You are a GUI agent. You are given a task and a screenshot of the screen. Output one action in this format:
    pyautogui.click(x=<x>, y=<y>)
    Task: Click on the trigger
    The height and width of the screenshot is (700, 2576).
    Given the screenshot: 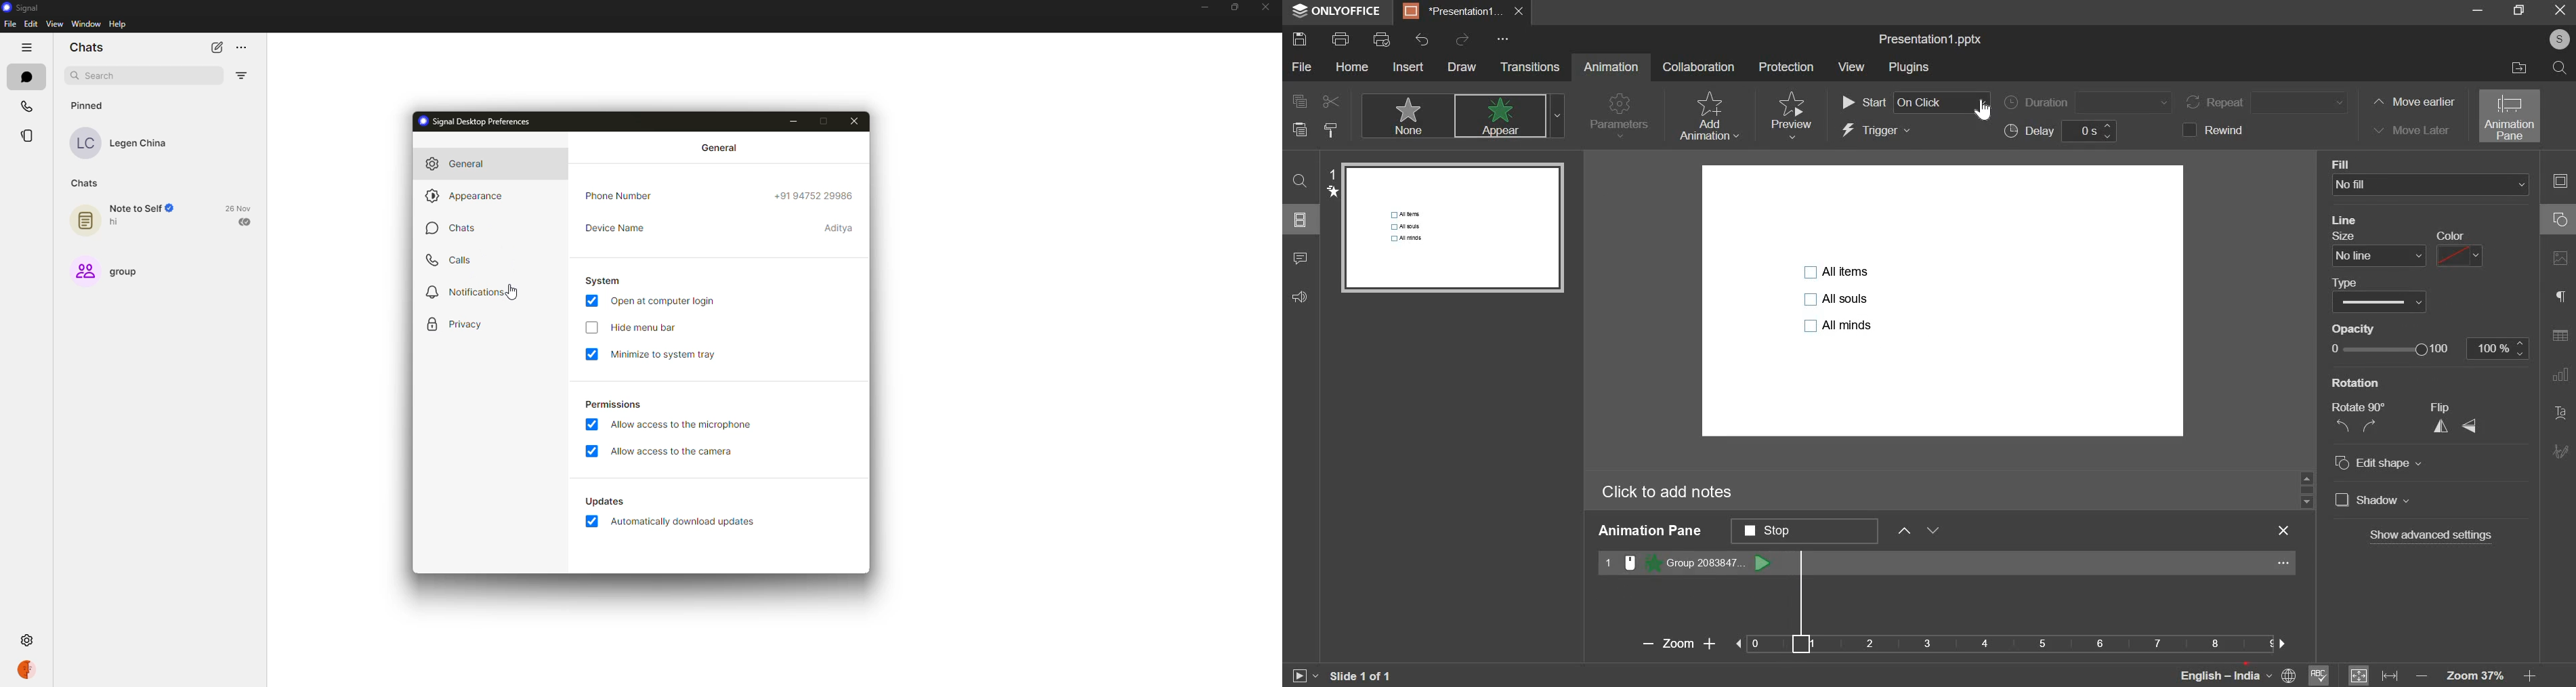 What is the action you would take?
    pyautogui.click(x=1877, y=131)
    